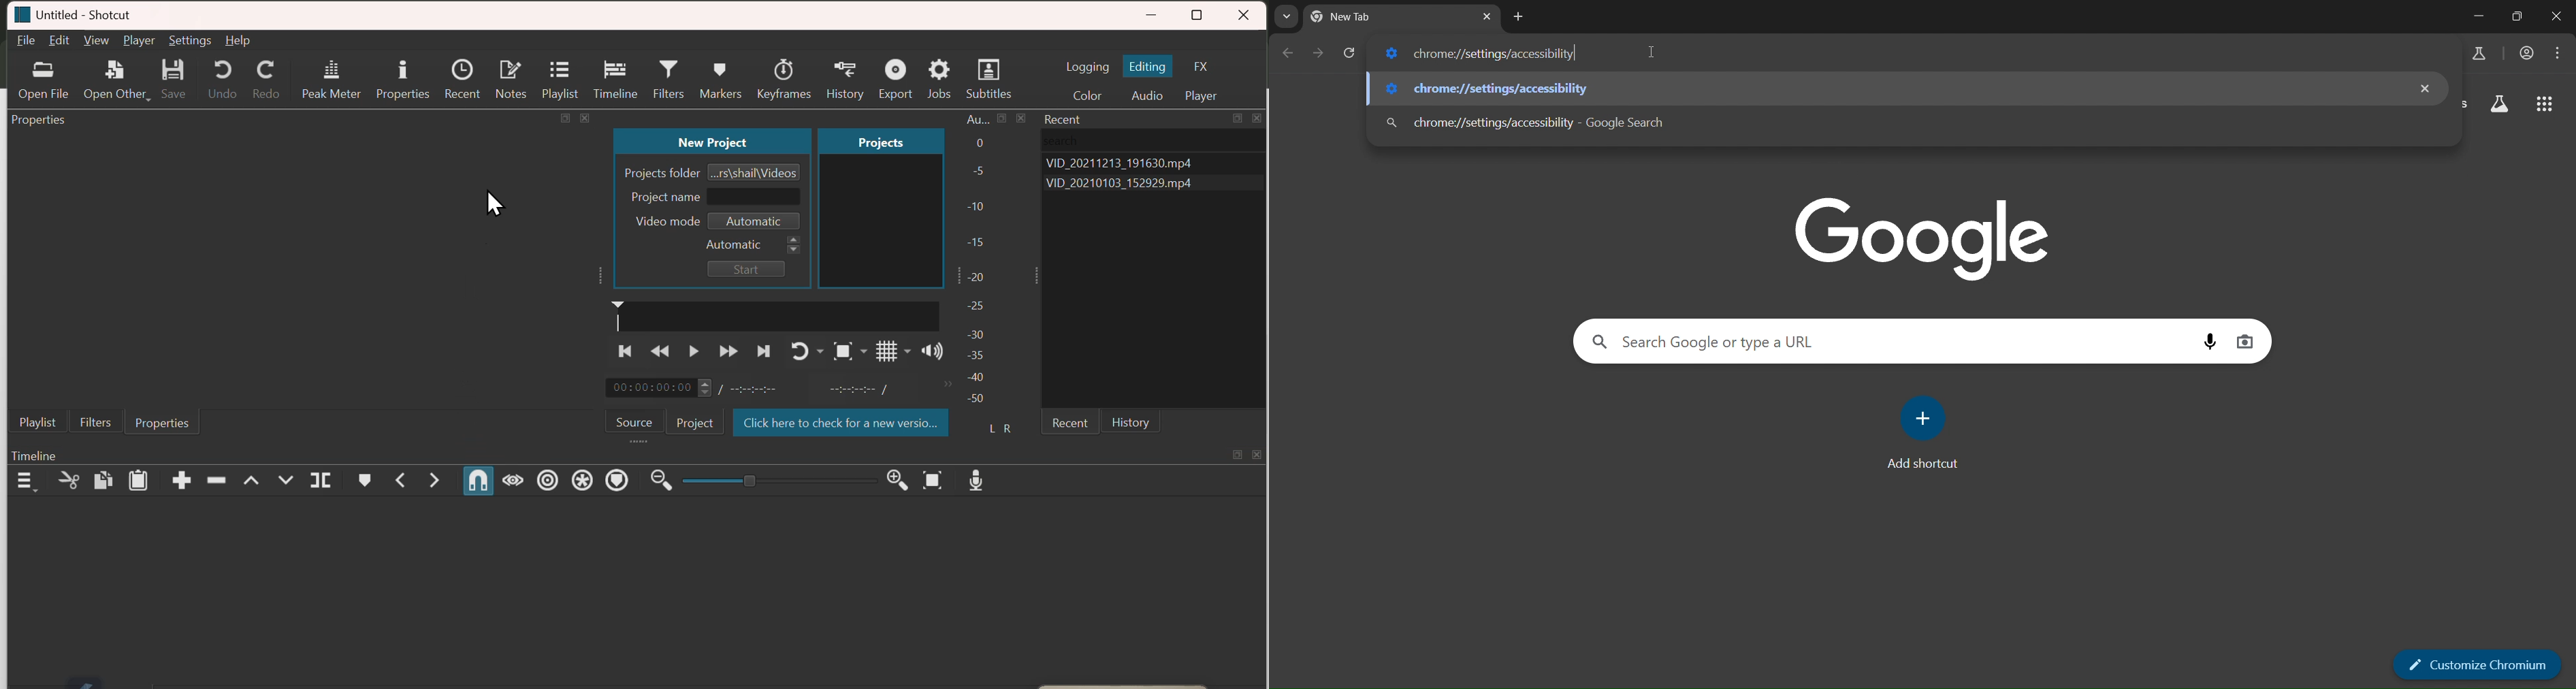 The image size is (2576, 700). What do you see at coordinates (1287, 52) in the screenshot?
I see `go back one page` at bounding box center [1287, 52].